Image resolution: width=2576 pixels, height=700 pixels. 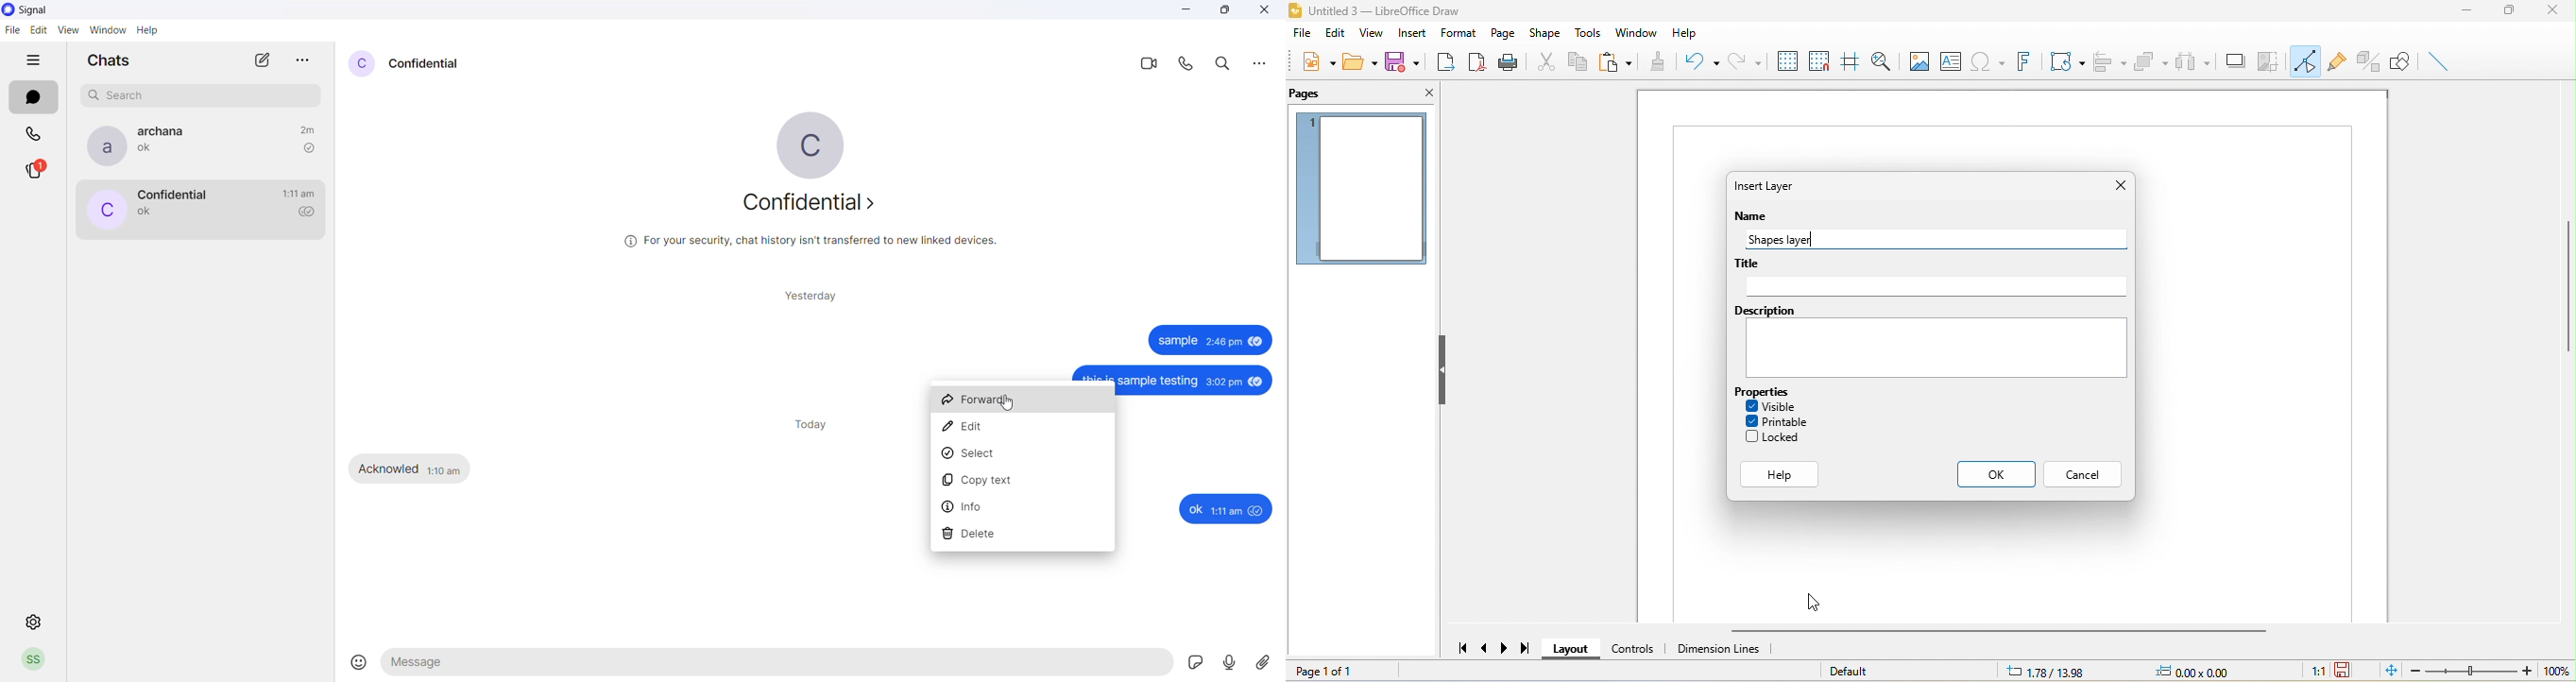 I want to click on toggle extrusion, so click(x=2368, y=61).